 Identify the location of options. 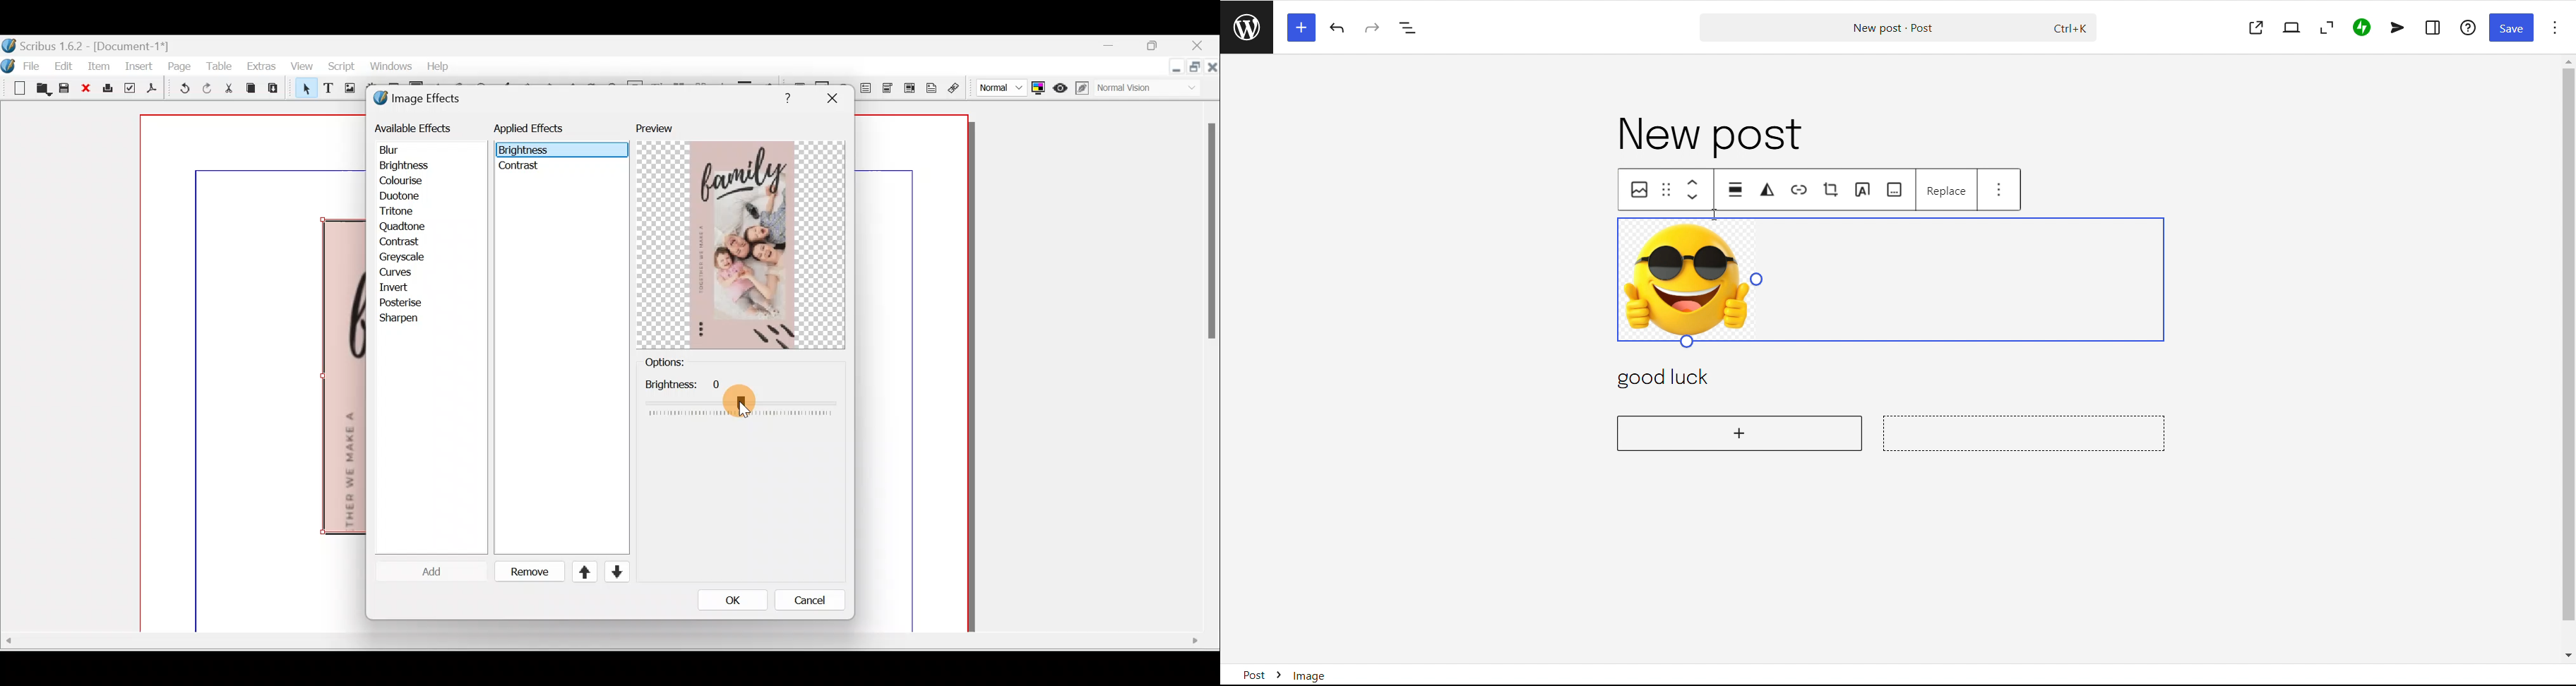
(1998, 187).